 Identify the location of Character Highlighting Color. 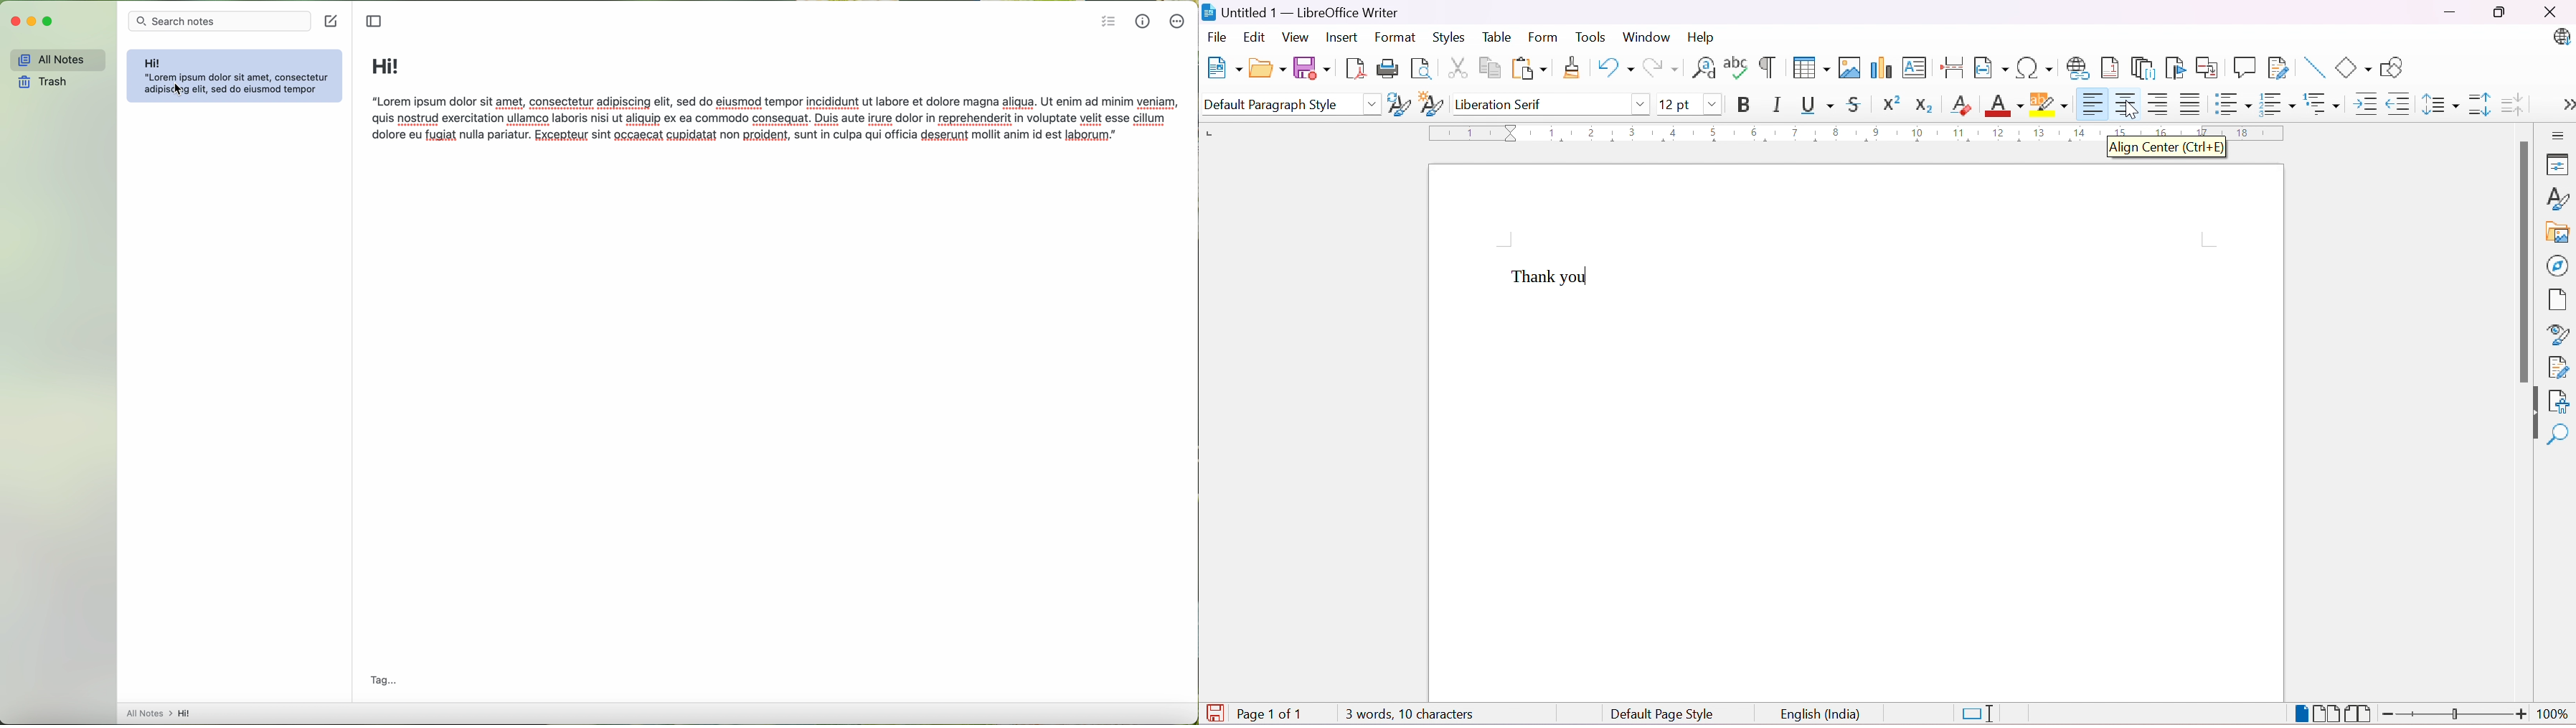
(2048, 106).